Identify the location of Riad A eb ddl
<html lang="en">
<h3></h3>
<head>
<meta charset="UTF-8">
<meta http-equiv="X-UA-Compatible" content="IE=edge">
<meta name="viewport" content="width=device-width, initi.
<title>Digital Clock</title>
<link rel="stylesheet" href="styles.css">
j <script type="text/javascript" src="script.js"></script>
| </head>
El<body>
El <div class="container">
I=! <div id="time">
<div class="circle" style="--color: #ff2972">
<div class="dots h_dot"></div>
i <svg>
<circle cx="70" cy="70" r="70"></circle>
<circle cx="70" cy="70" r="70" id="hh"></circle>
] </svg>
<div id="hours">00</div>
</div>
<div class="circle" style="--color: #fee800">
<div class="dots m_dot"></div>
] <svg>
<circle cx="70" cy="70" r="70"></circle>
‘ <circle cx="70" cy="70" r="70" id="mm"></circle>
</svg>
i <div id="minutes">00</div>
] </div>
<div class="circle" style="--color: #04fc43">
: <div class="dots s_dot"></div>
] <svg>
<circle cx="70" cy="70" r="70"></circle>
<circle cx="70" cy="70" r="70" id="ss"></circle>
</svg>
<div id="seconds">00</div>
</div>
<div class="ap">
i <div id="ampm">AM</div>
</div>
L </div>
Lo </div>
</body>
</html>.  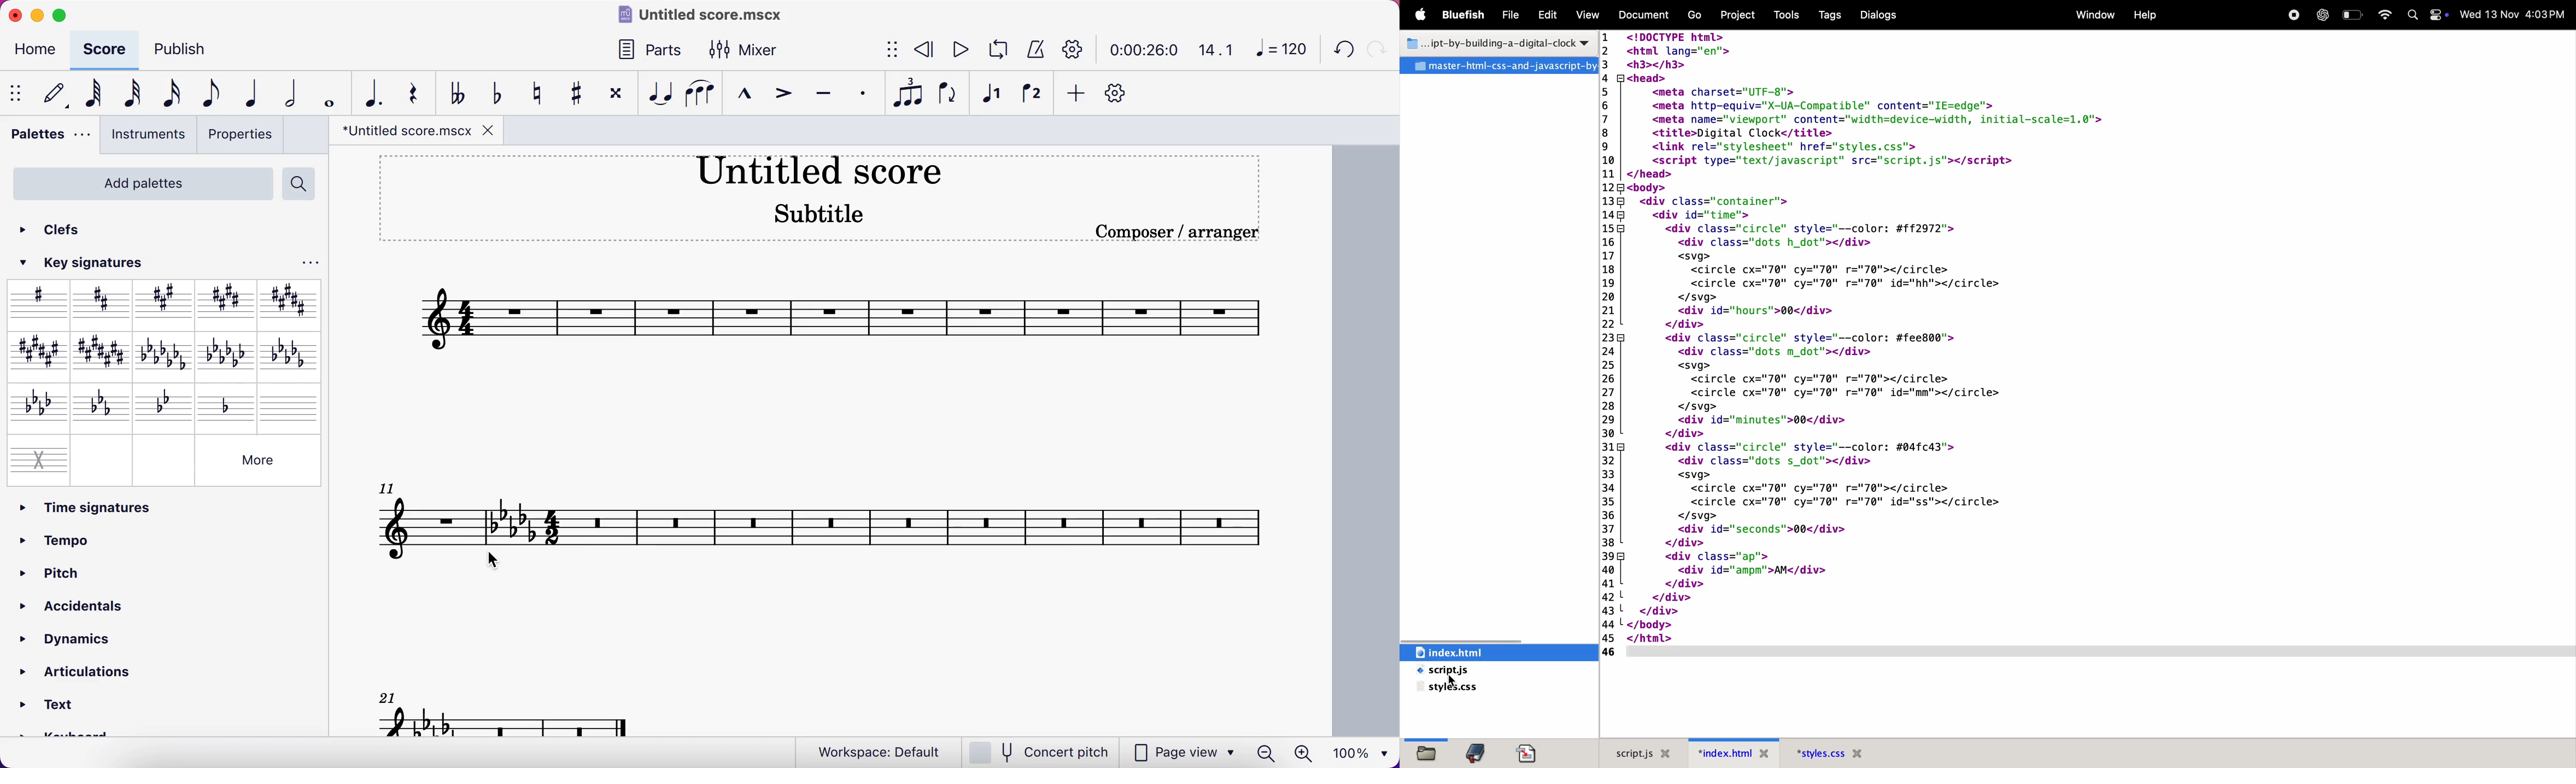
(1857, 333).